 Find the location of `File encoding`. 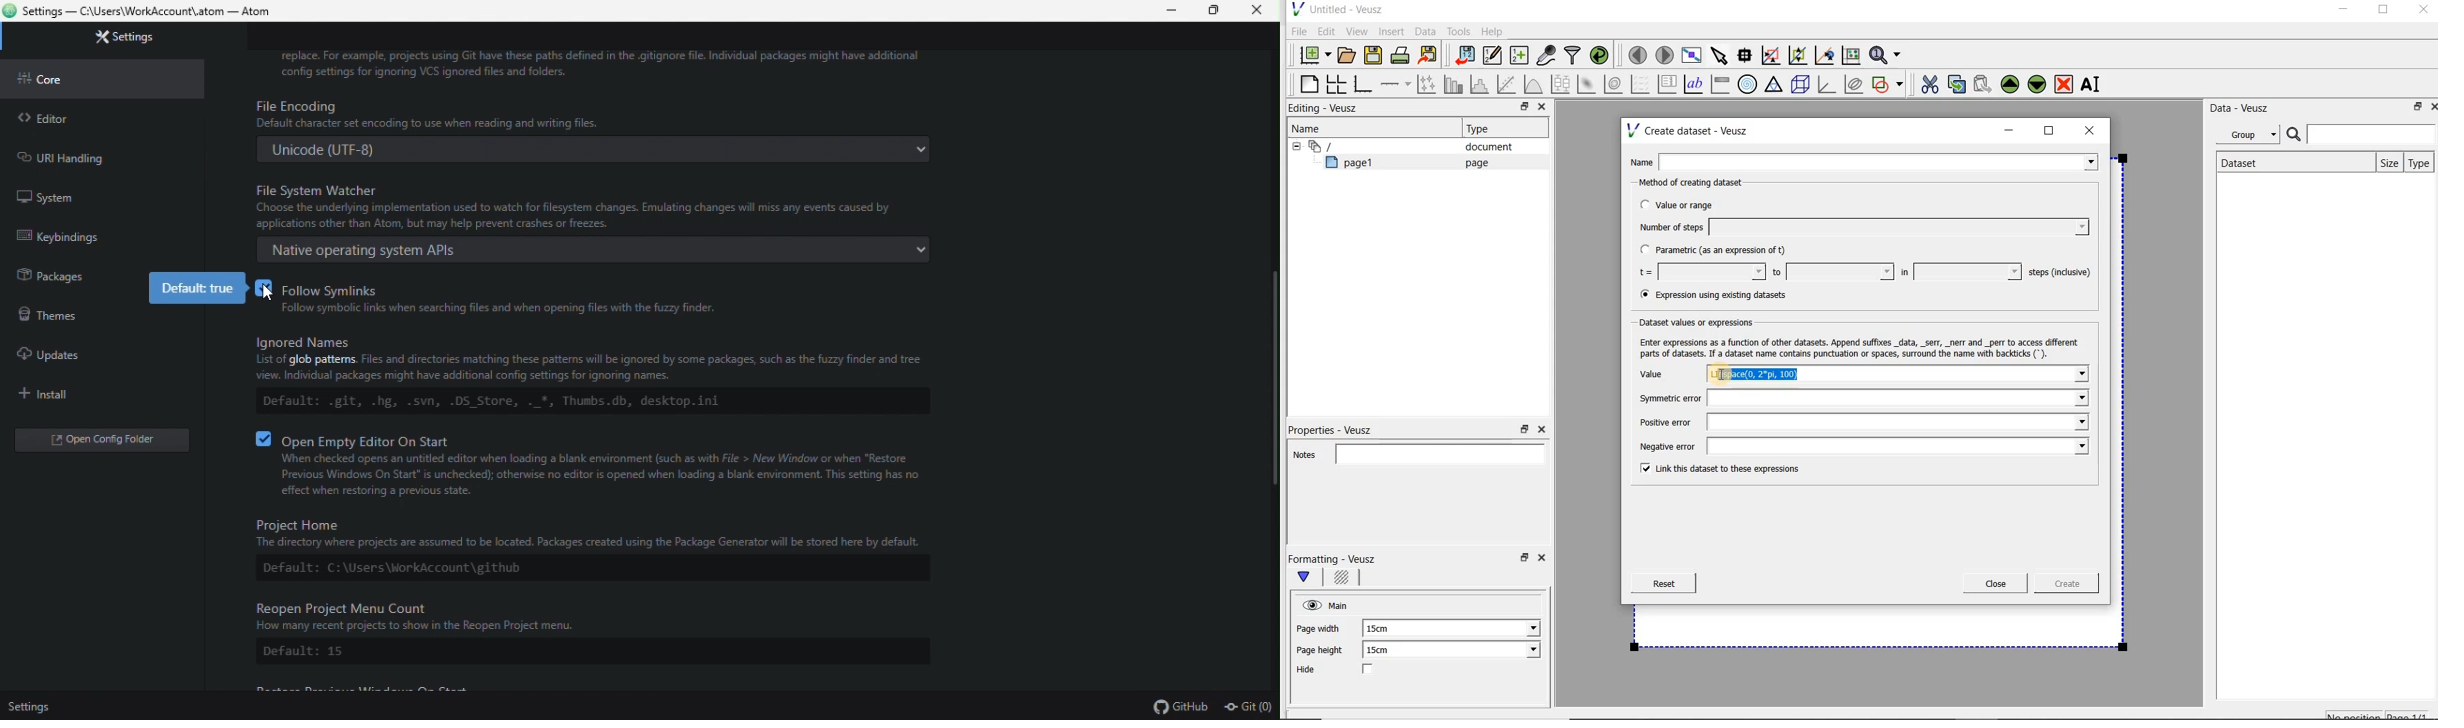

File encoding is located at coordinates (598, 114).